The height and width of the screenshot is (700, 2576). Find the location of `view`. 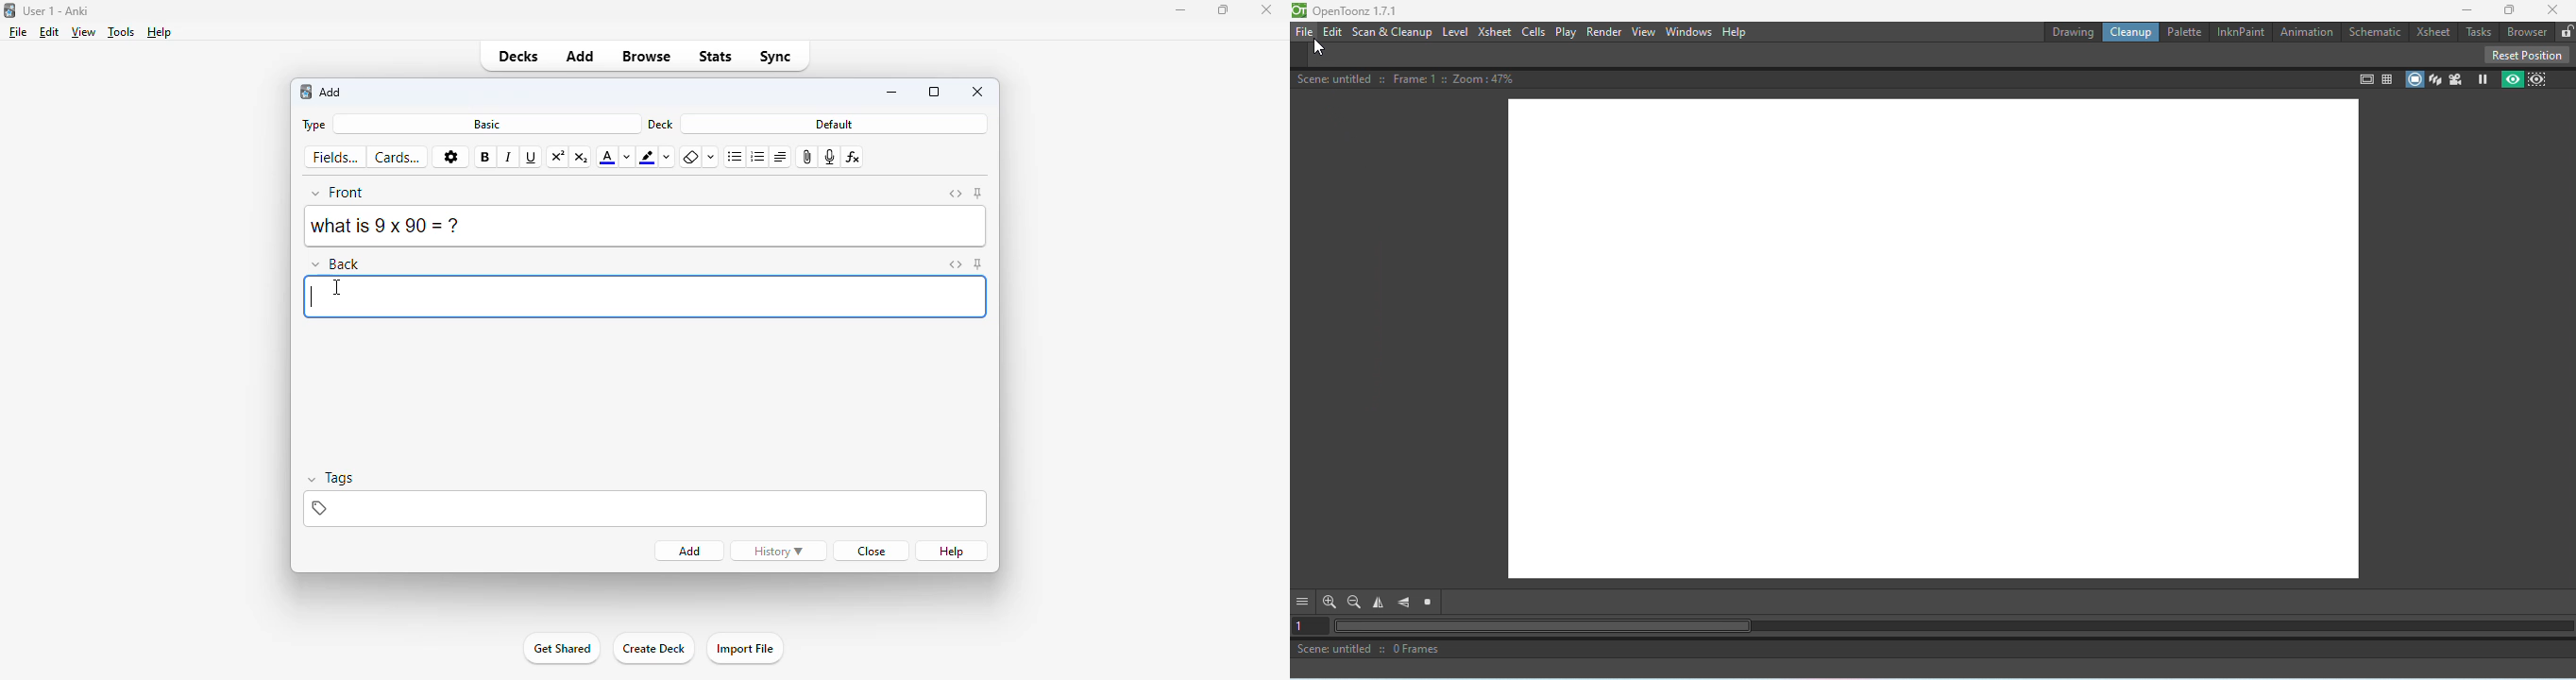

view is located at coordinates (84, 31).